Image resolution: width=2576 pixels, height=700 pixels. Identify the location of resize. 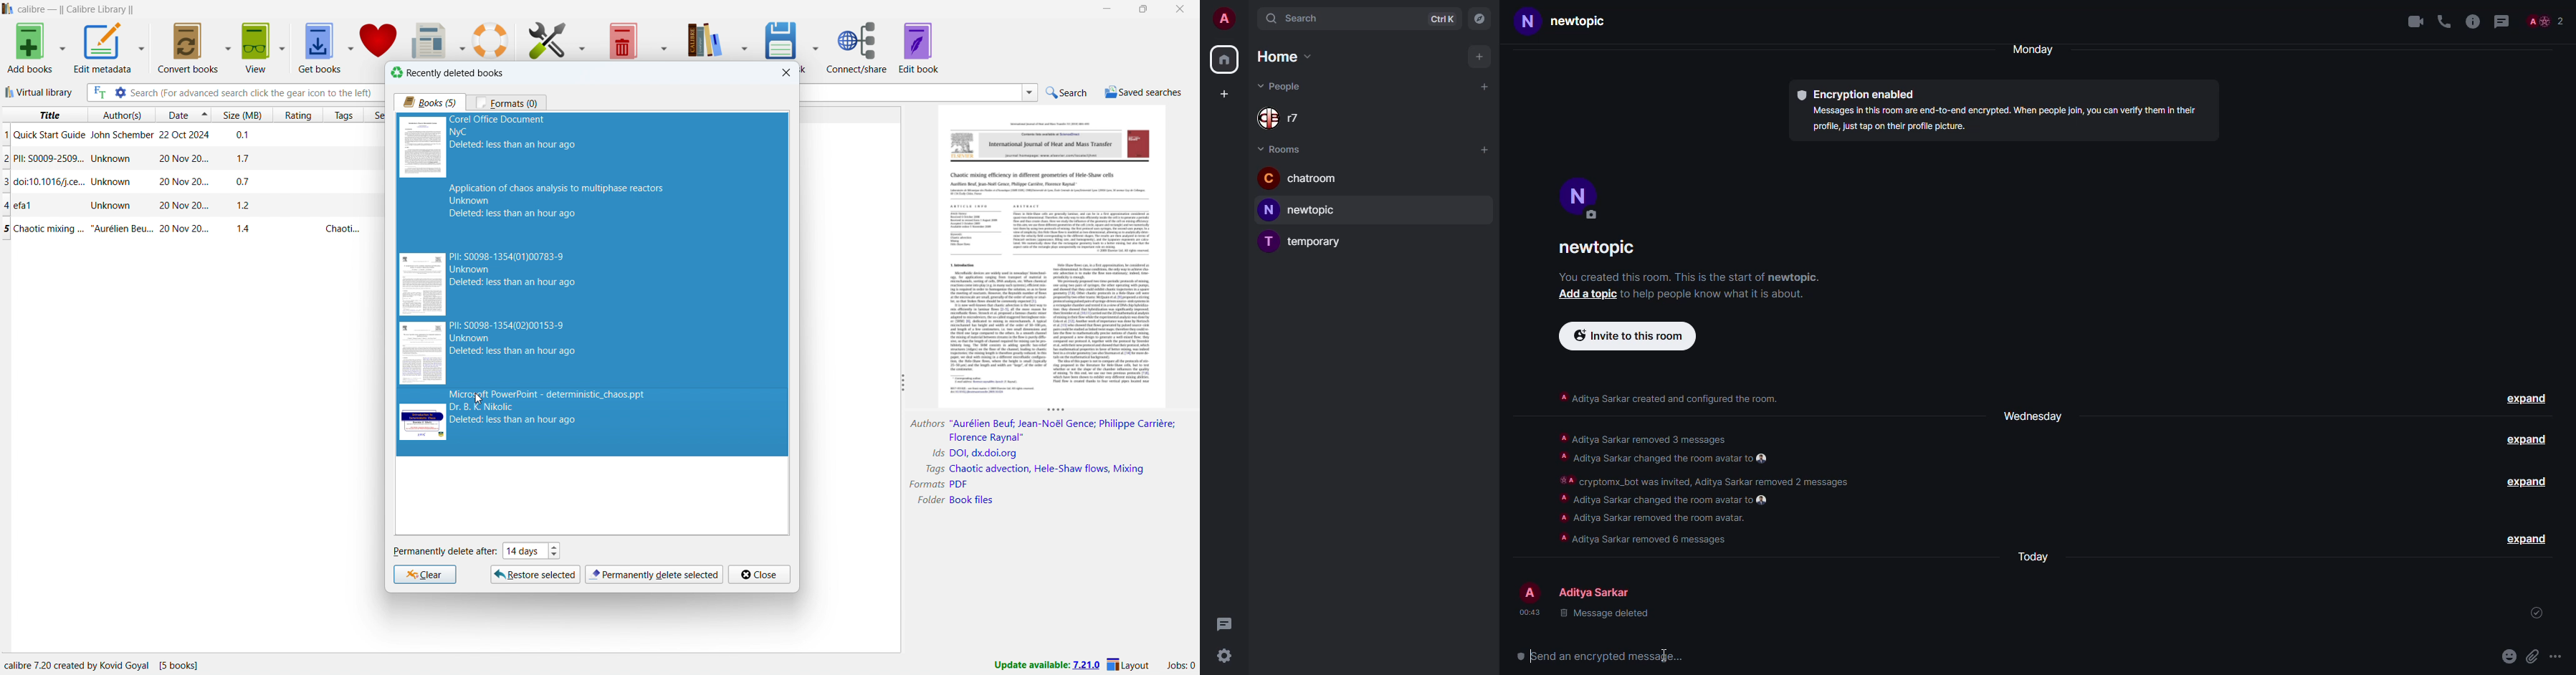
(1057, 411).